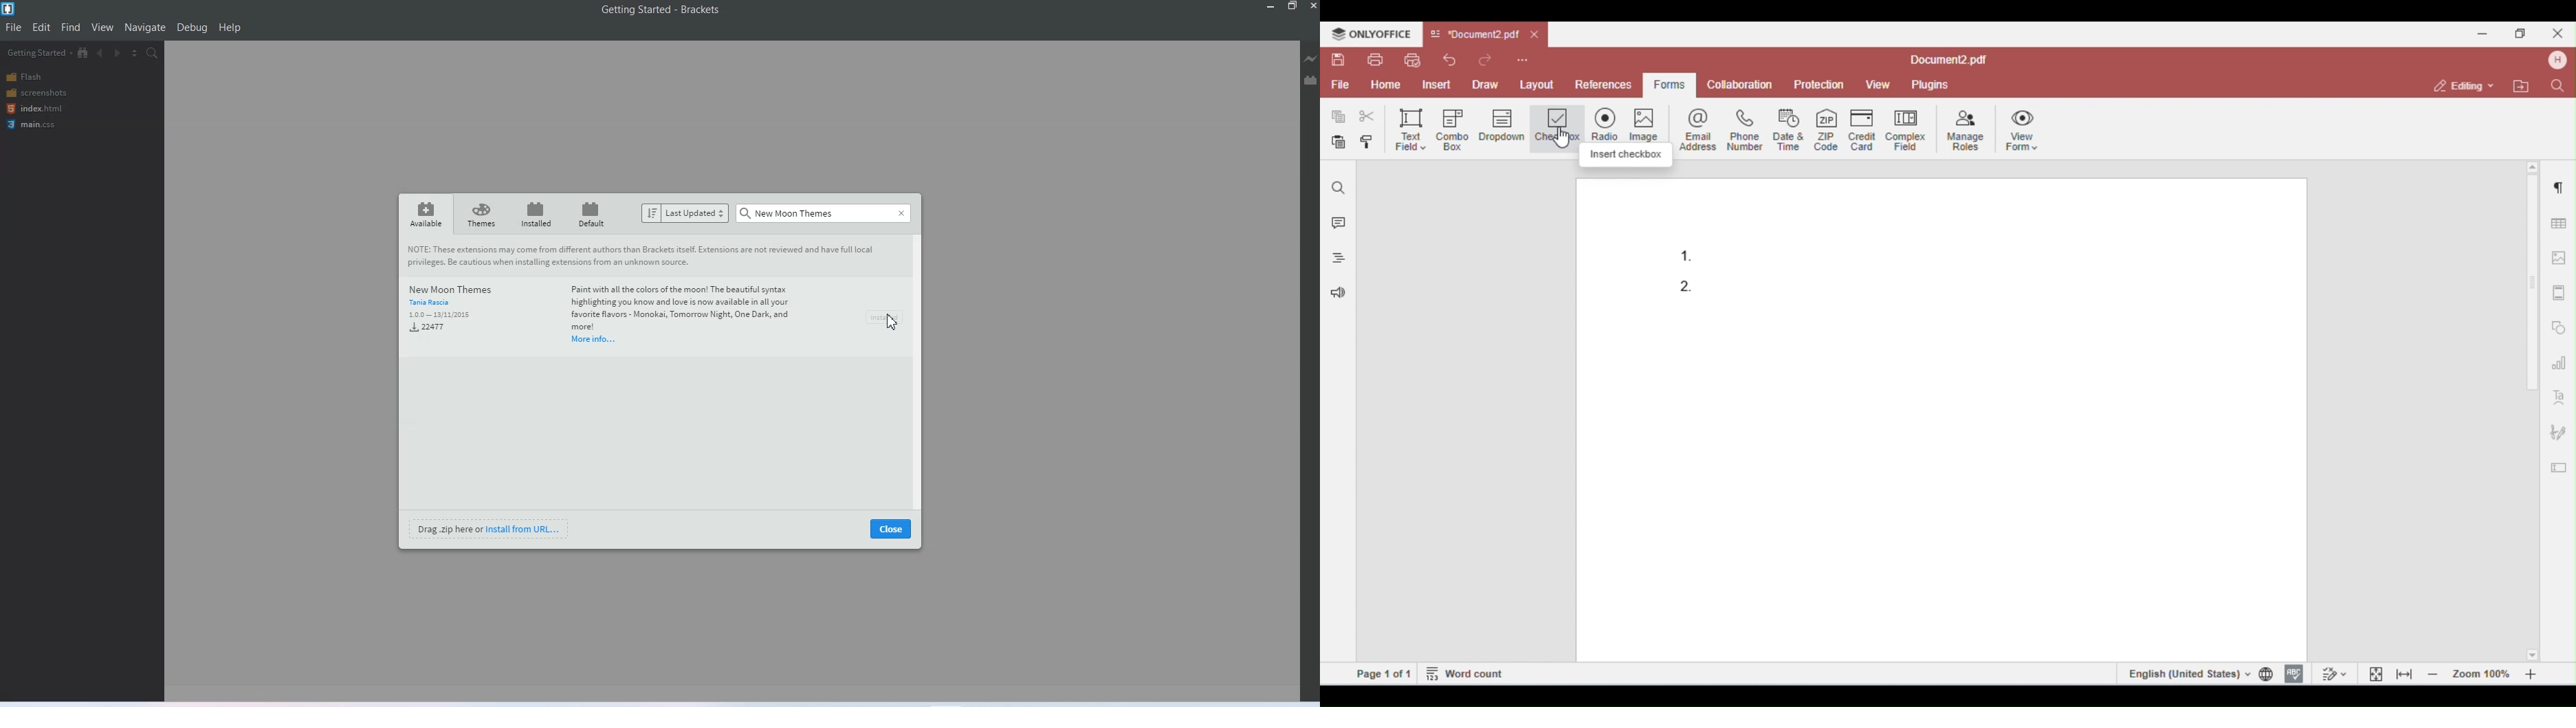  Describe the element at coordinates (901, 213) in the screenshot. I see `Close` at that location.